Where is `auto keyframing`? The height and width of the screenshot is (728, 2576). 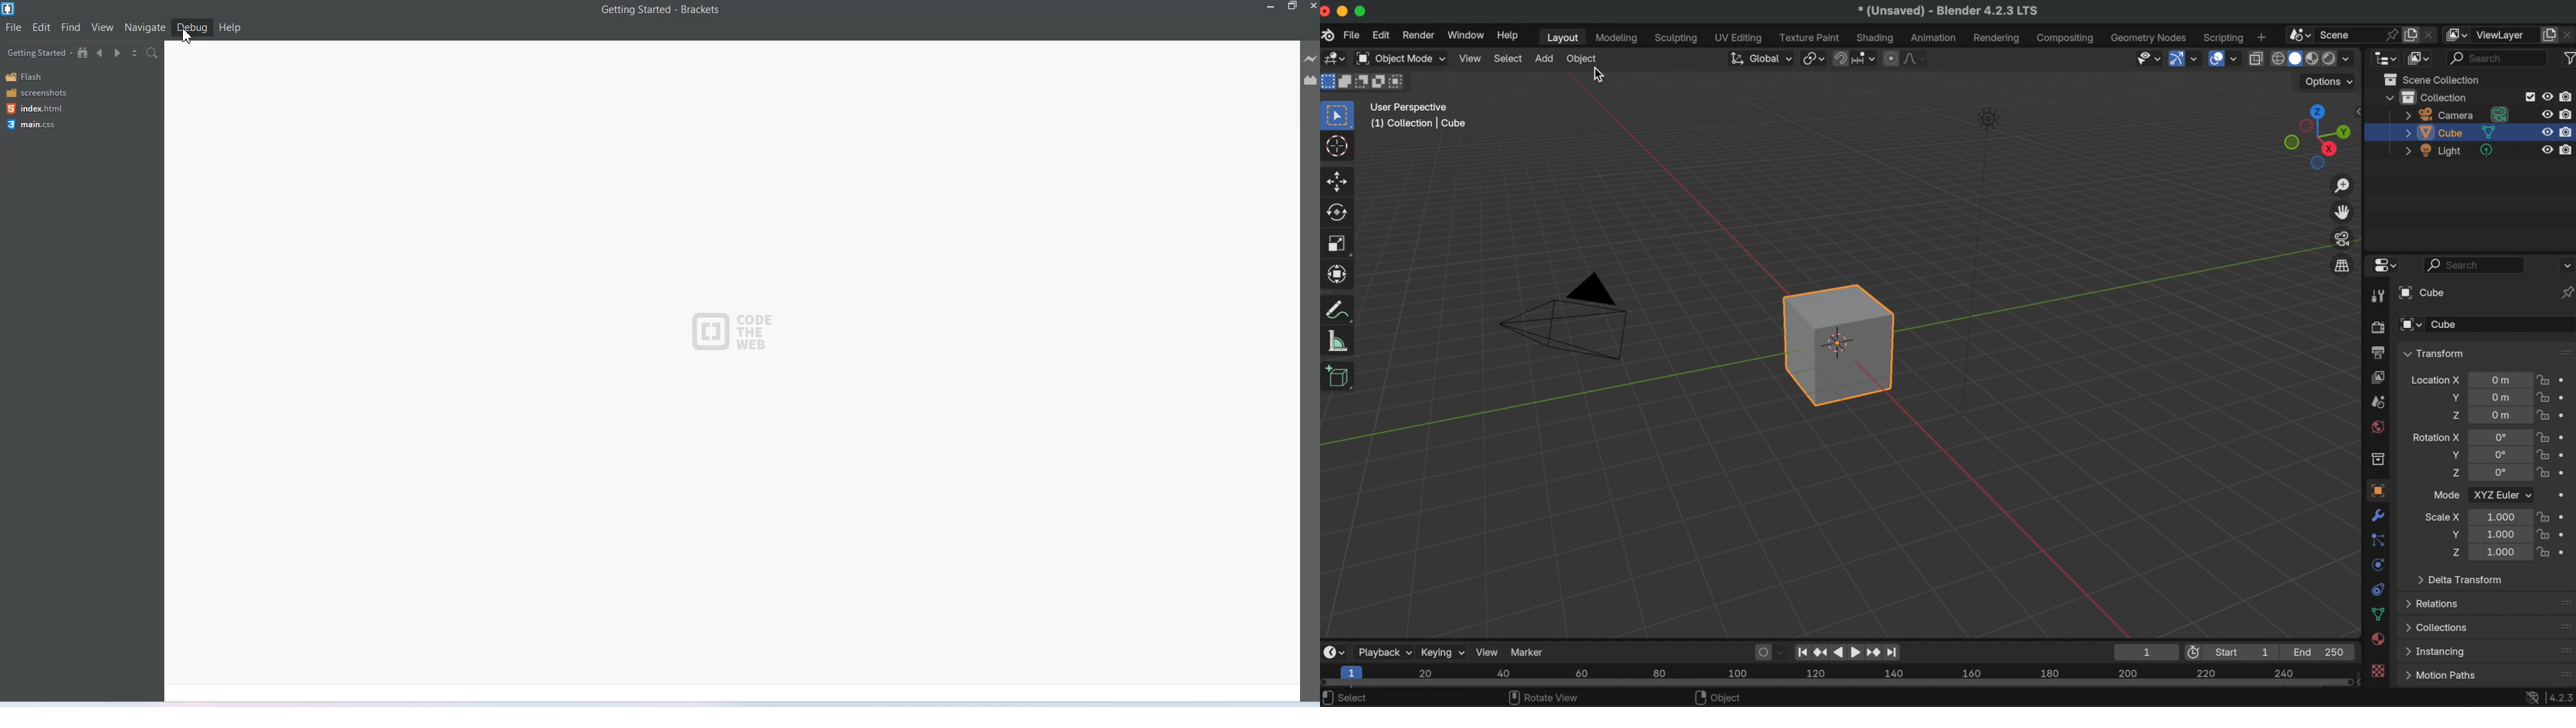 auto keyframing is located at coordinates (1783, 651).